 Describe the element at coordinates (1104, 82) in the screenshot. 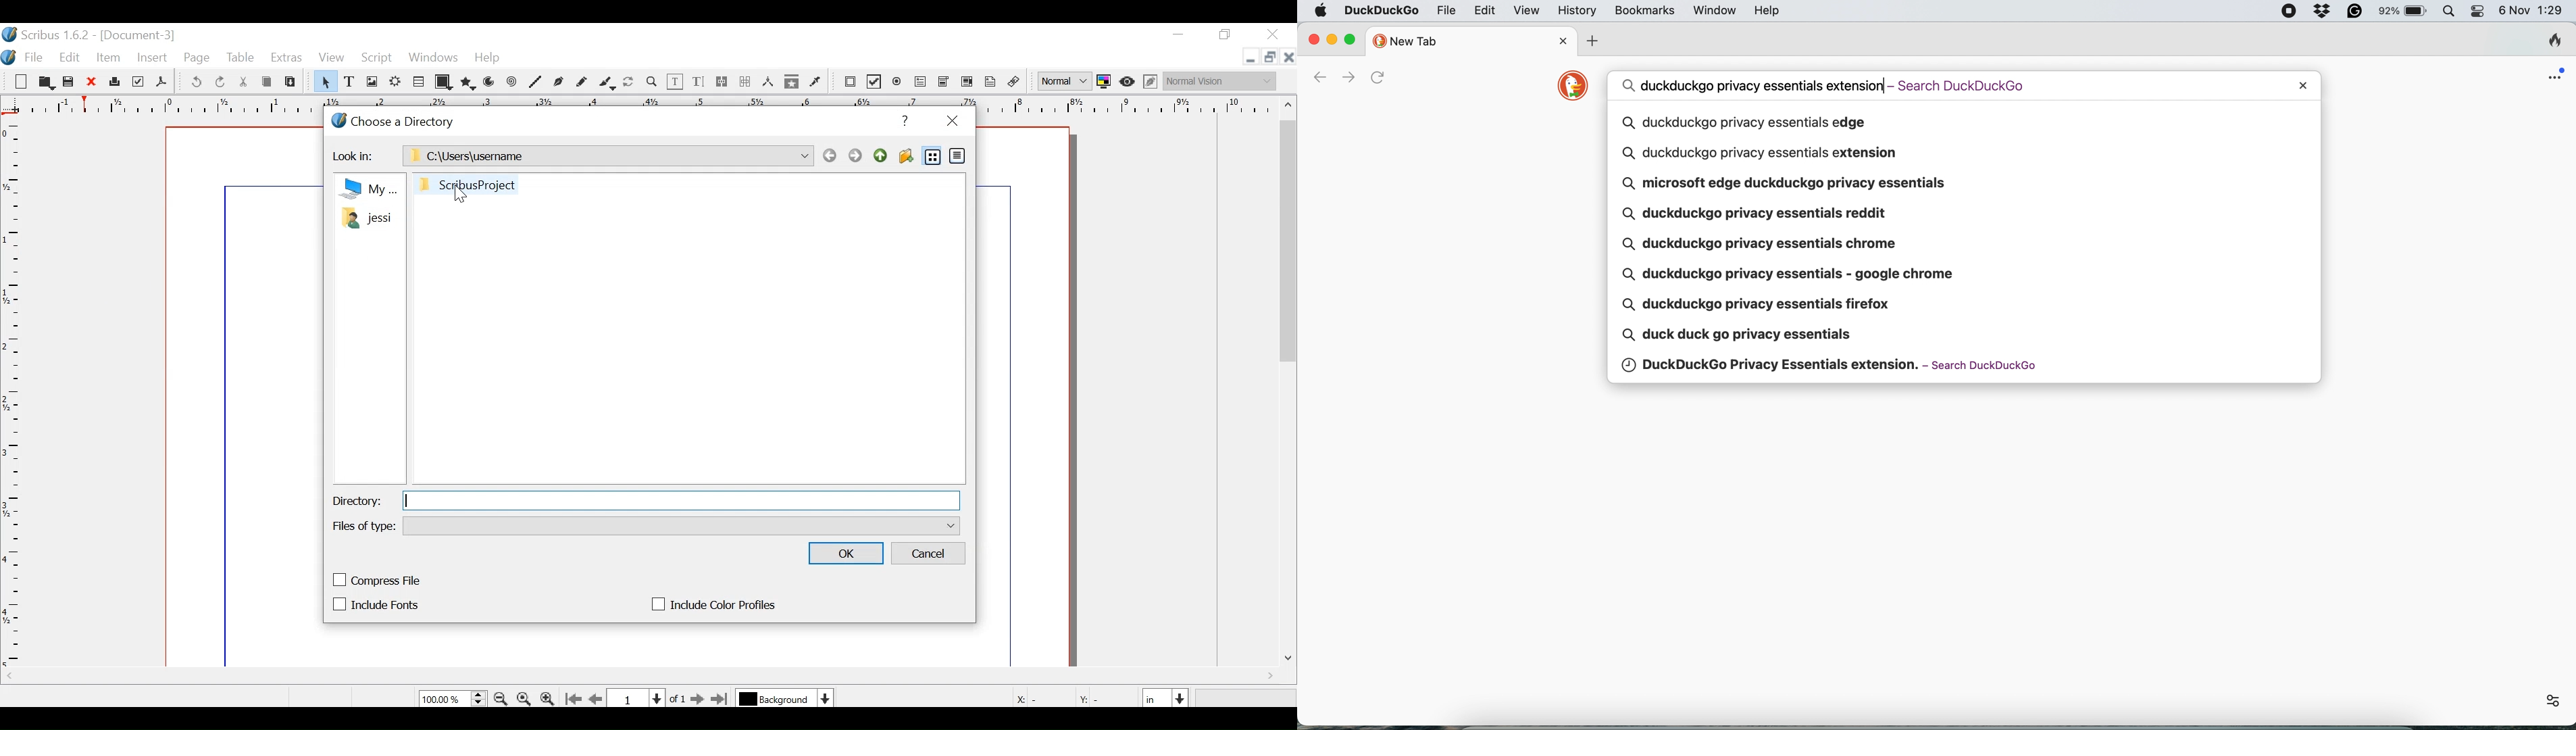

I see `Toggle color Management System` at that location.